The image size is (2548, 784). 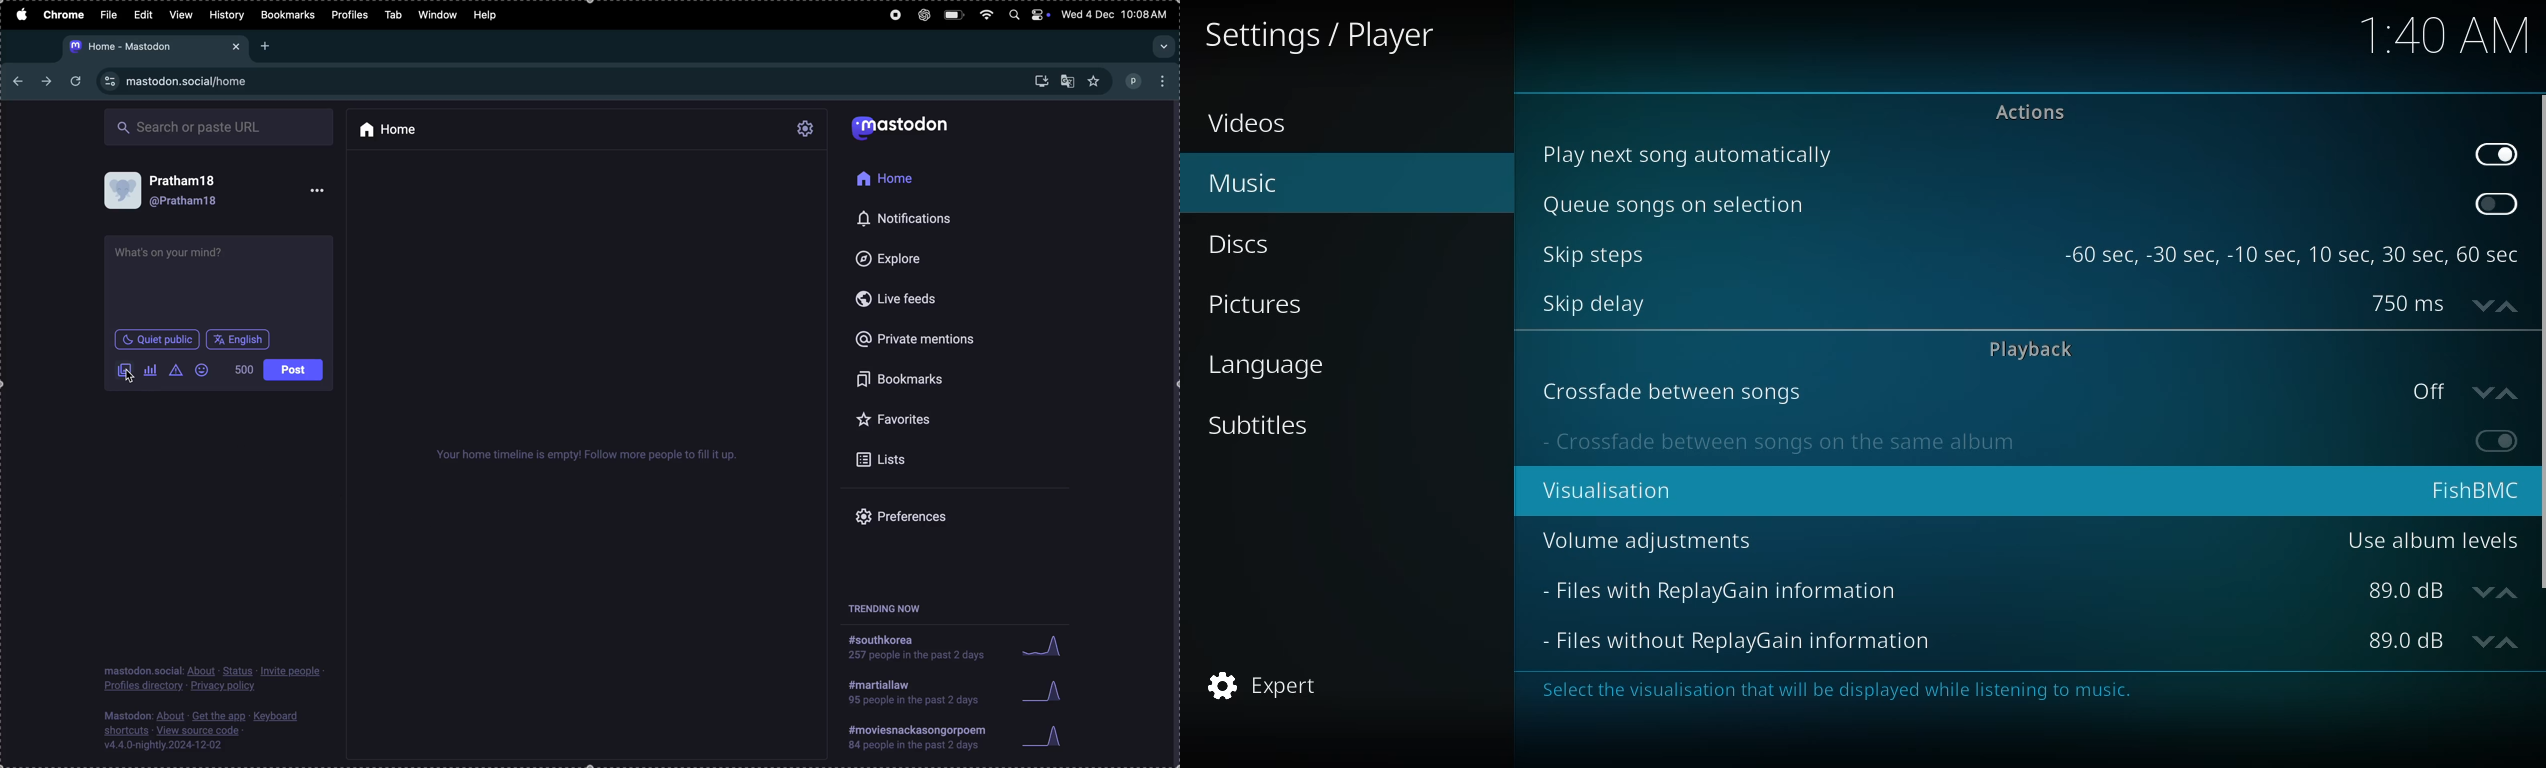 What do you see at coordinates (1117, 16) in the screenshot?
I see `date and time` at bounding box center [1117, 16].